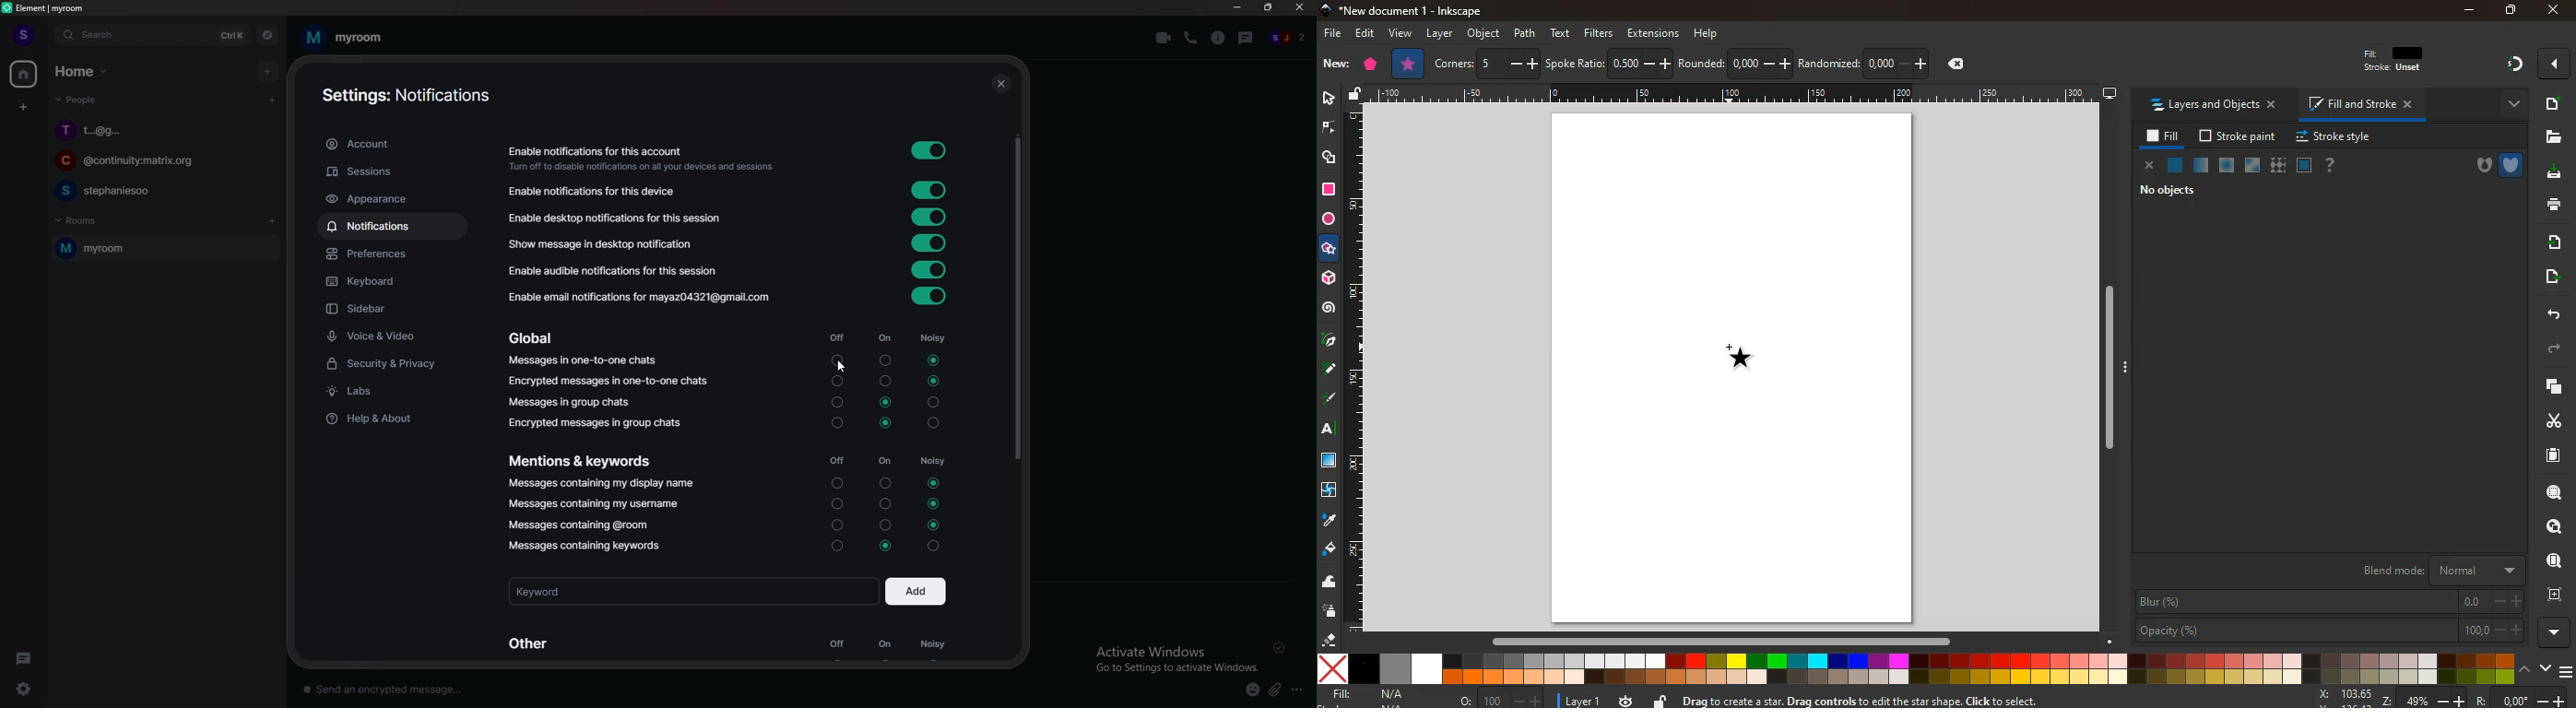  What do you see at coordinates (845, 367) in the screenshot?
I see `cursor` at bounding box center [845, 367].